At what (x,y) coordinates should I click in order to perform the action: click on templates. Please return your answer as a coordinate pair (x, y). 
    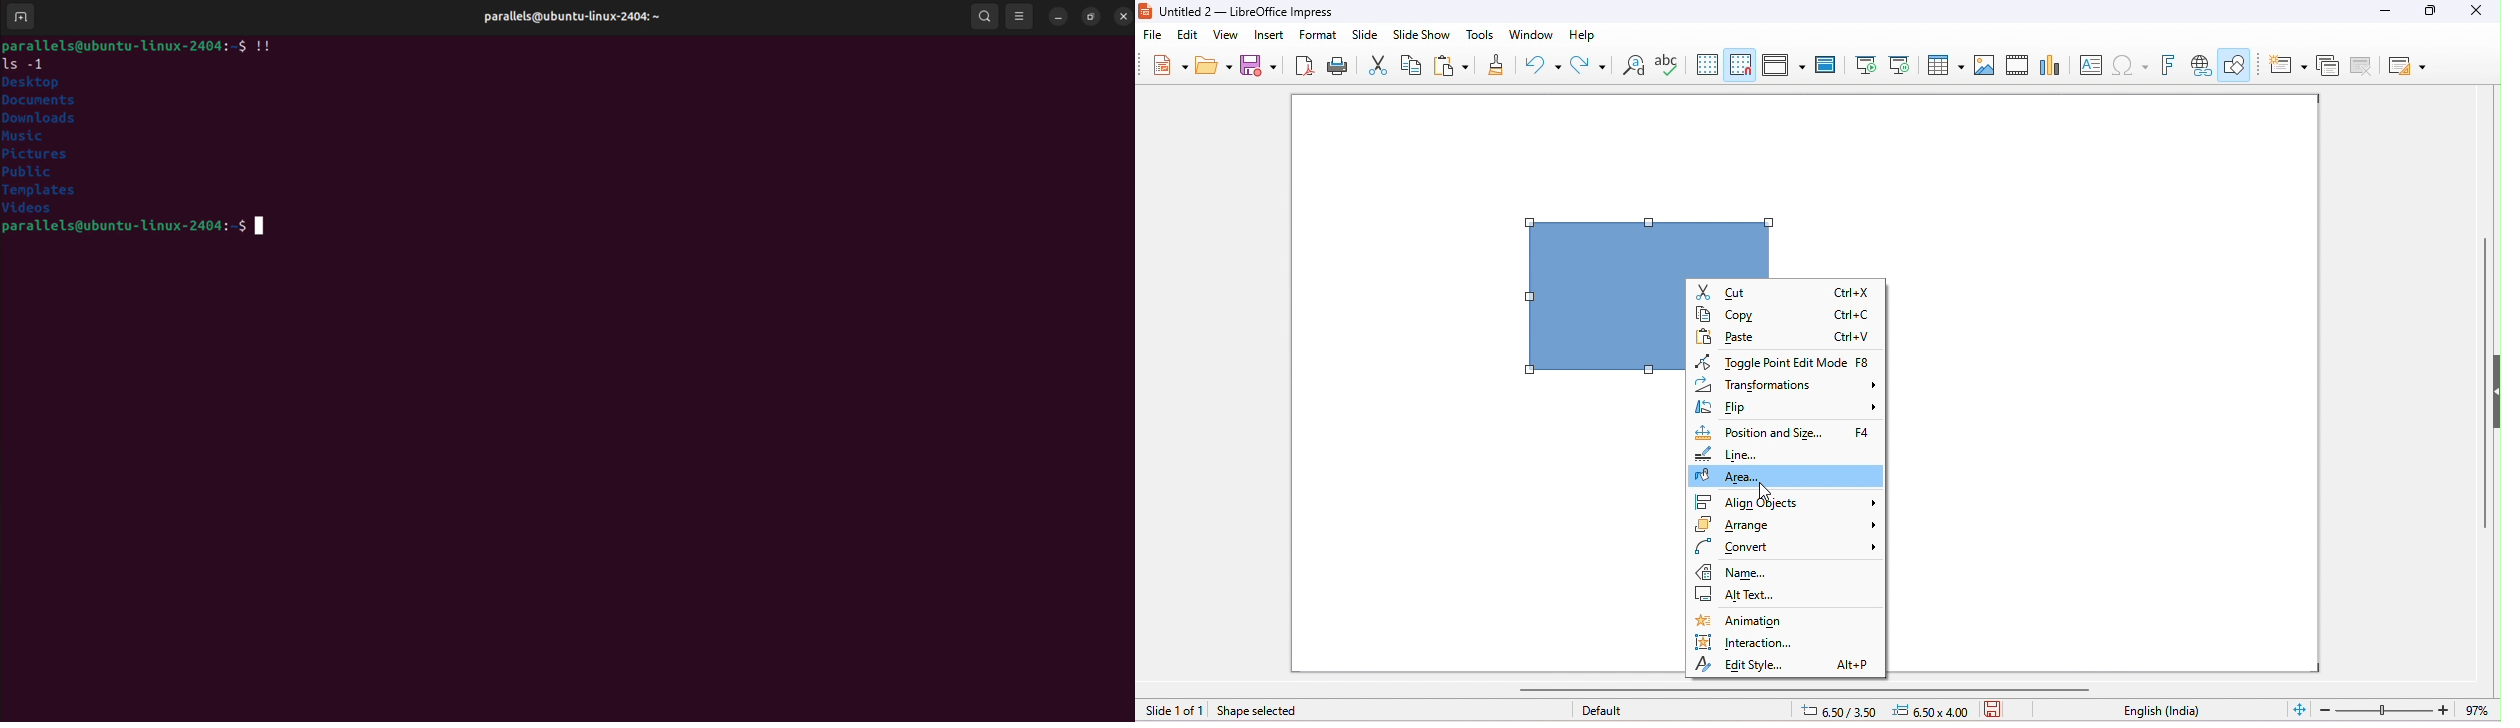
    Looking at the image, I should click on (40, 190).